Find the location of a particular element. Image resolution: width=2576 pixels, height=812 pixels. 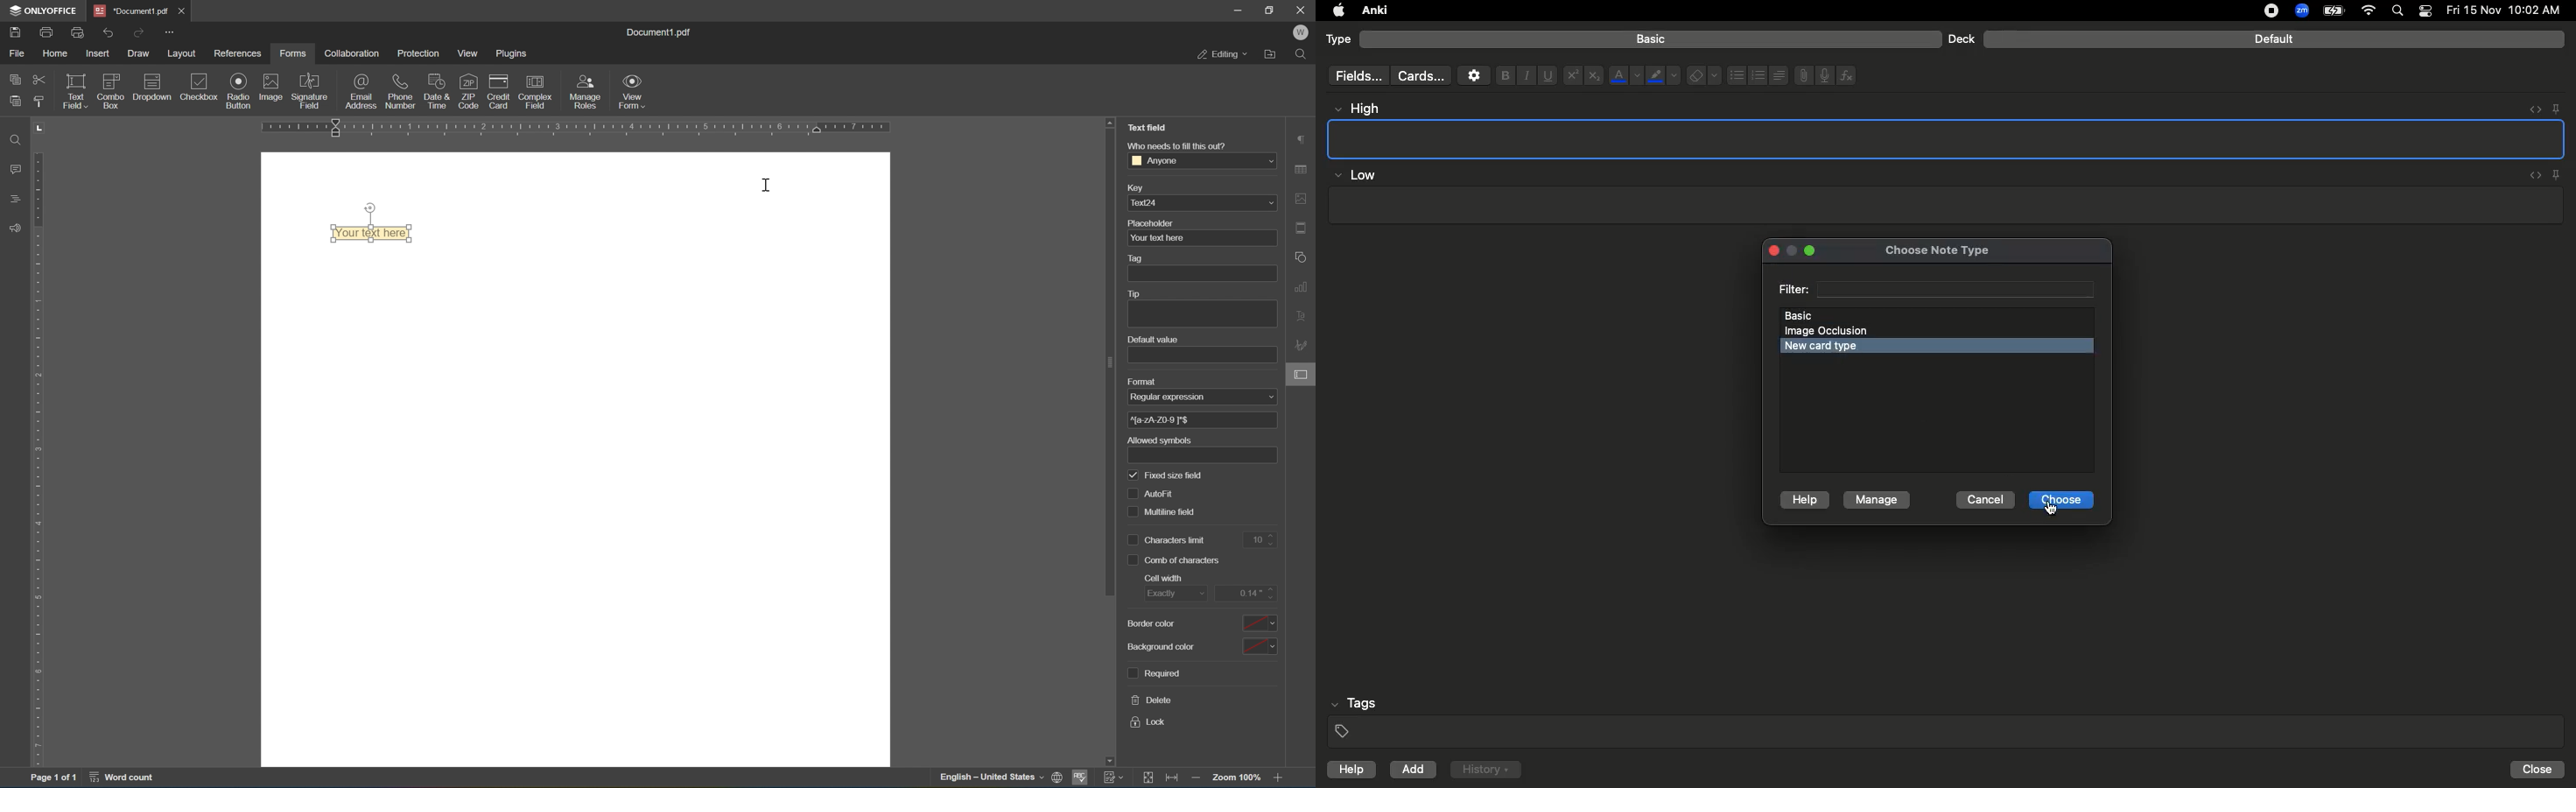

Internet is located at coordinates (2370, 11).